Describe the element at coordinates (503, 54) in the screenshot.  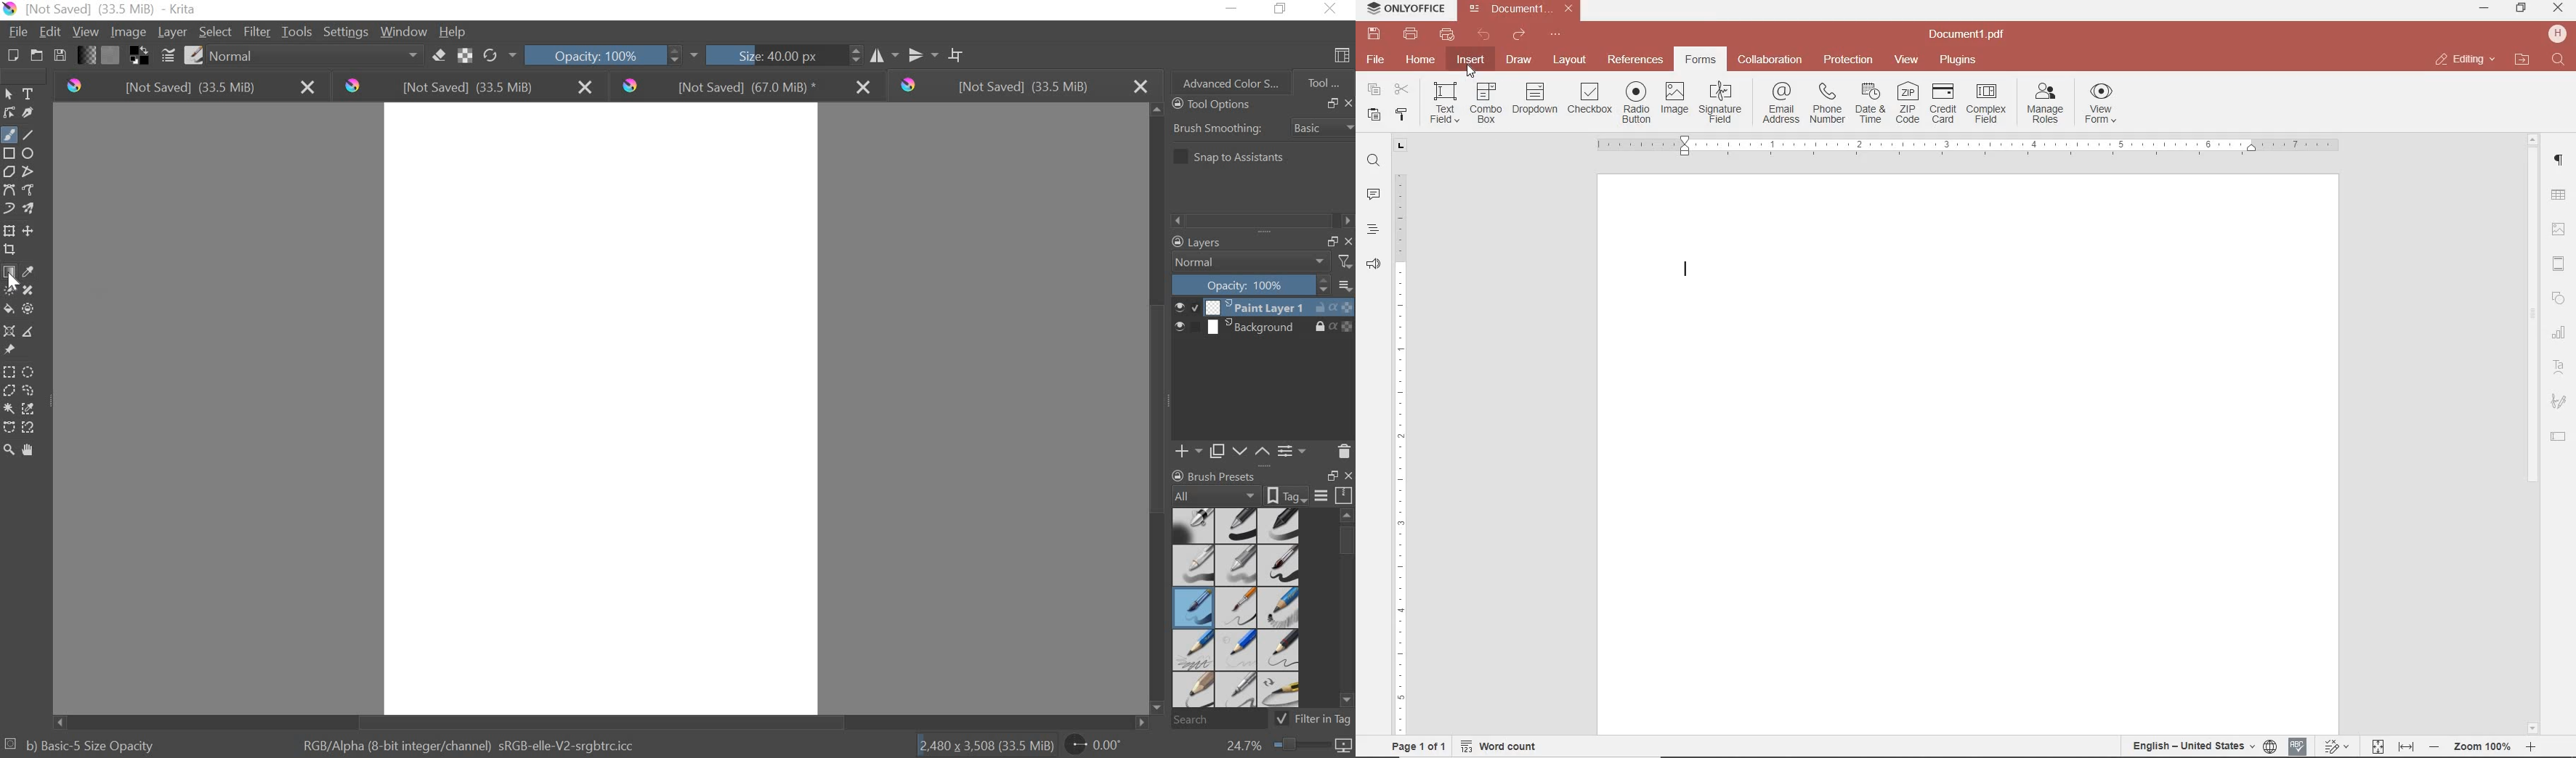
I see `RELOAD ORIGINAL PRESET` at that location.